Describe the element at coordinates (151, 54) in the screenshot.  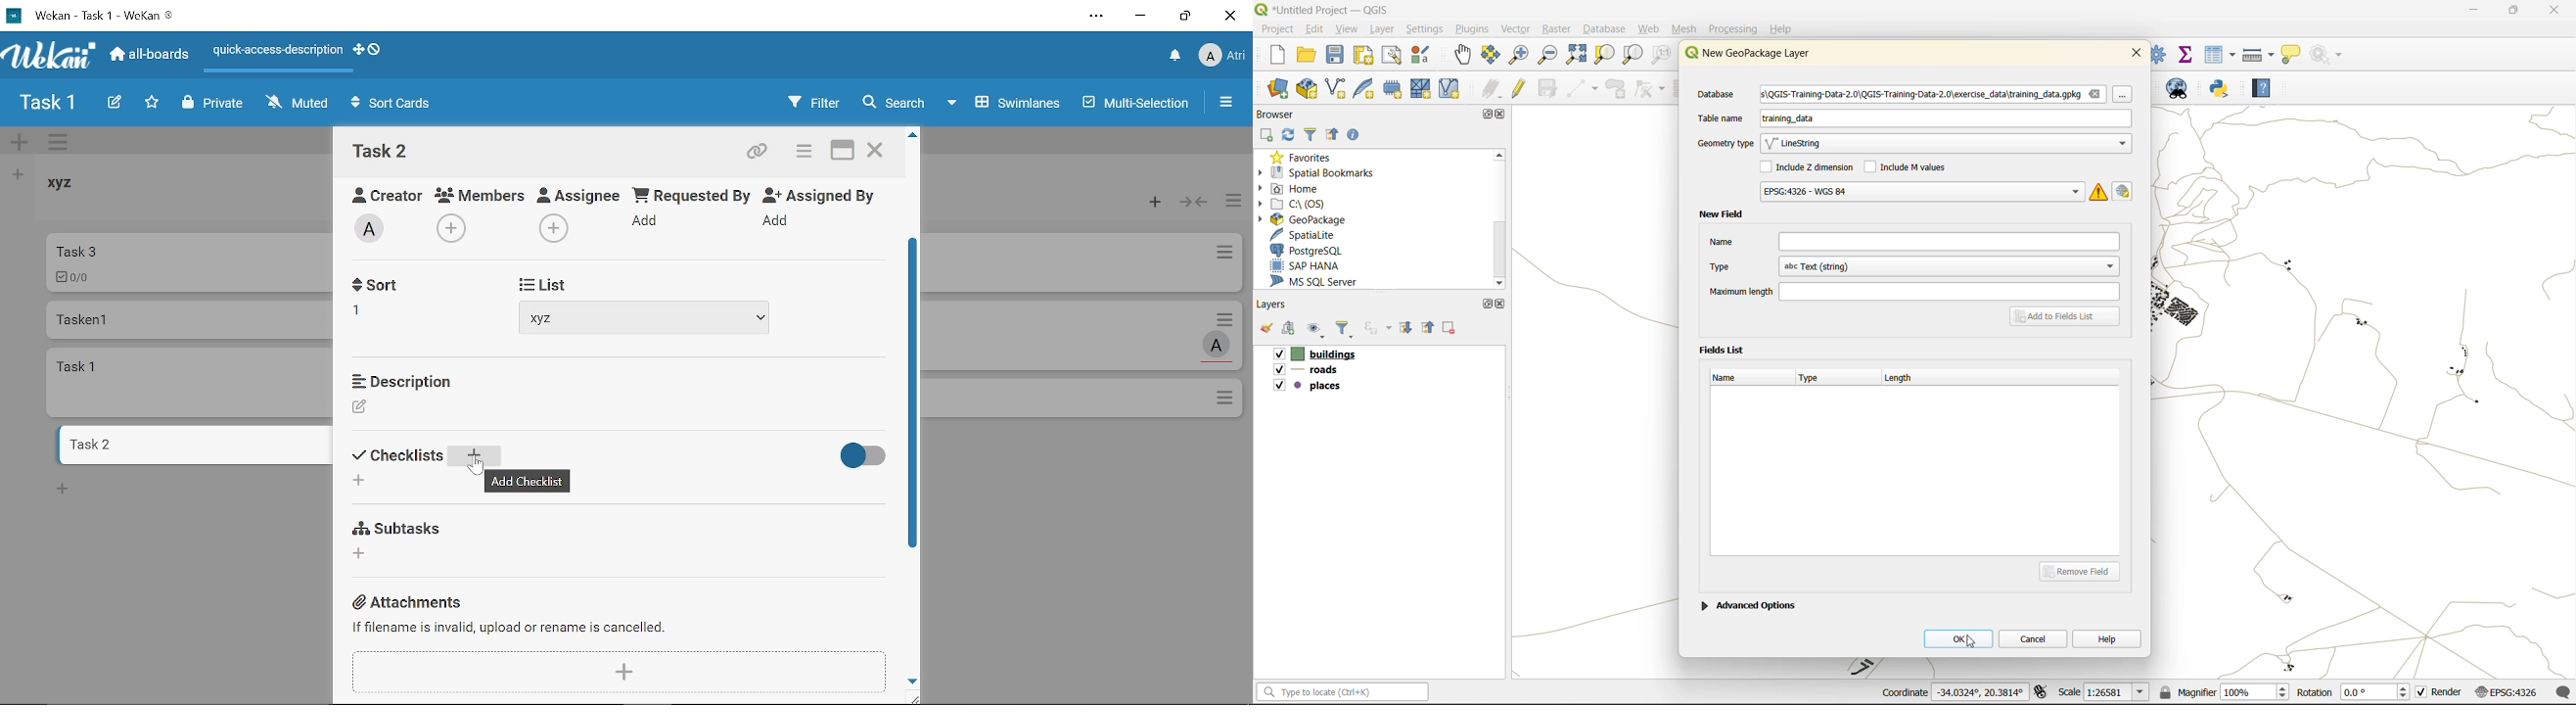
I see `All boards` at that location.